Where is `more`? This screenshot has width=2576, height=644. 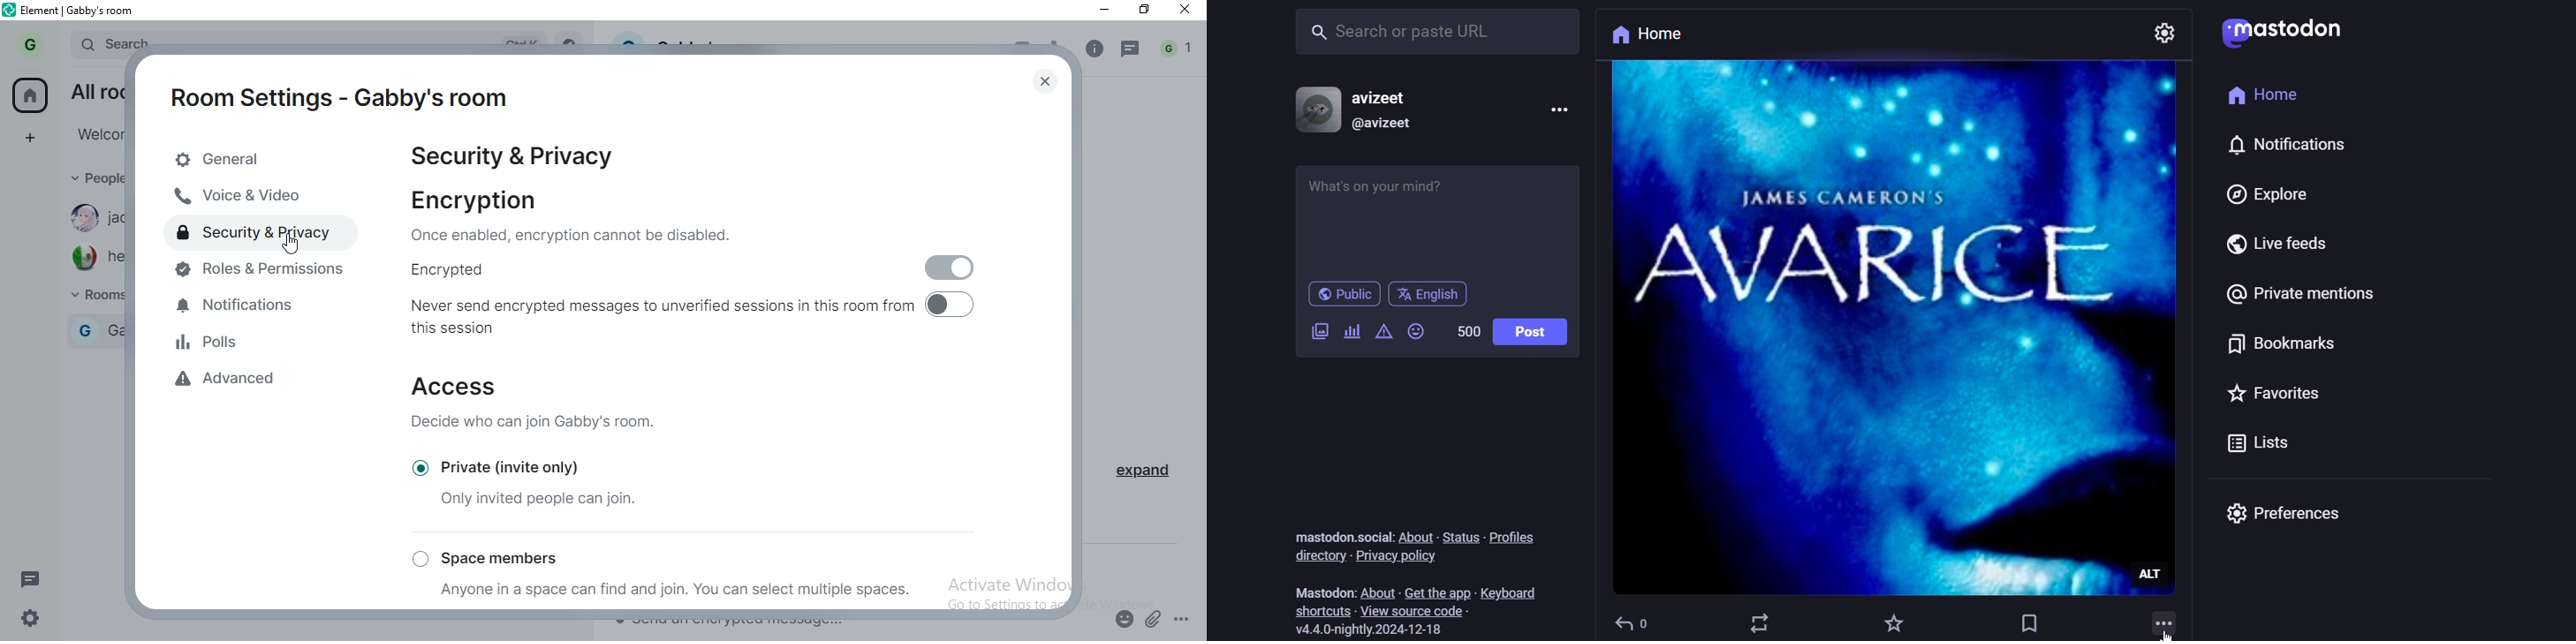
more is located at coordinates (2164, 619).